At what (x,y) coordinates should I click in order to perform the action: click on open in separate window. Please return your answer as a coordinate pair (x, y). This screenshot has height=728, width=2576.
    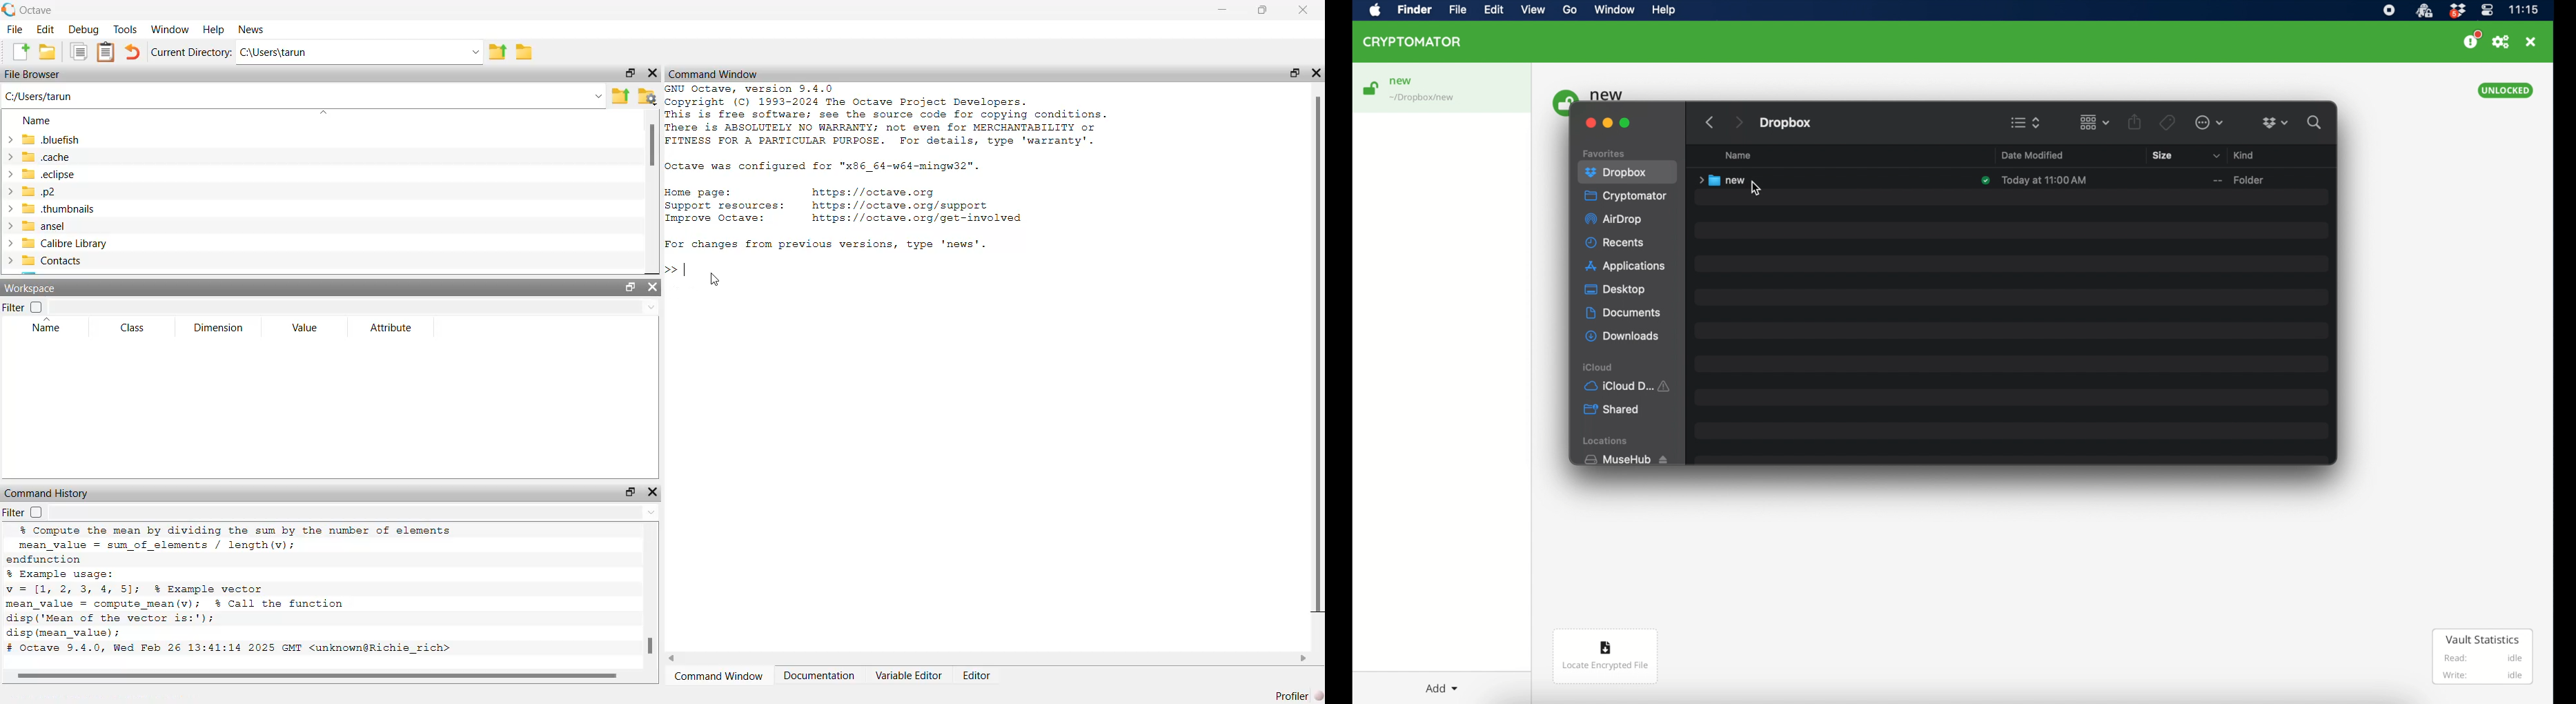
    Looking at the image, I should click on (631, 286).